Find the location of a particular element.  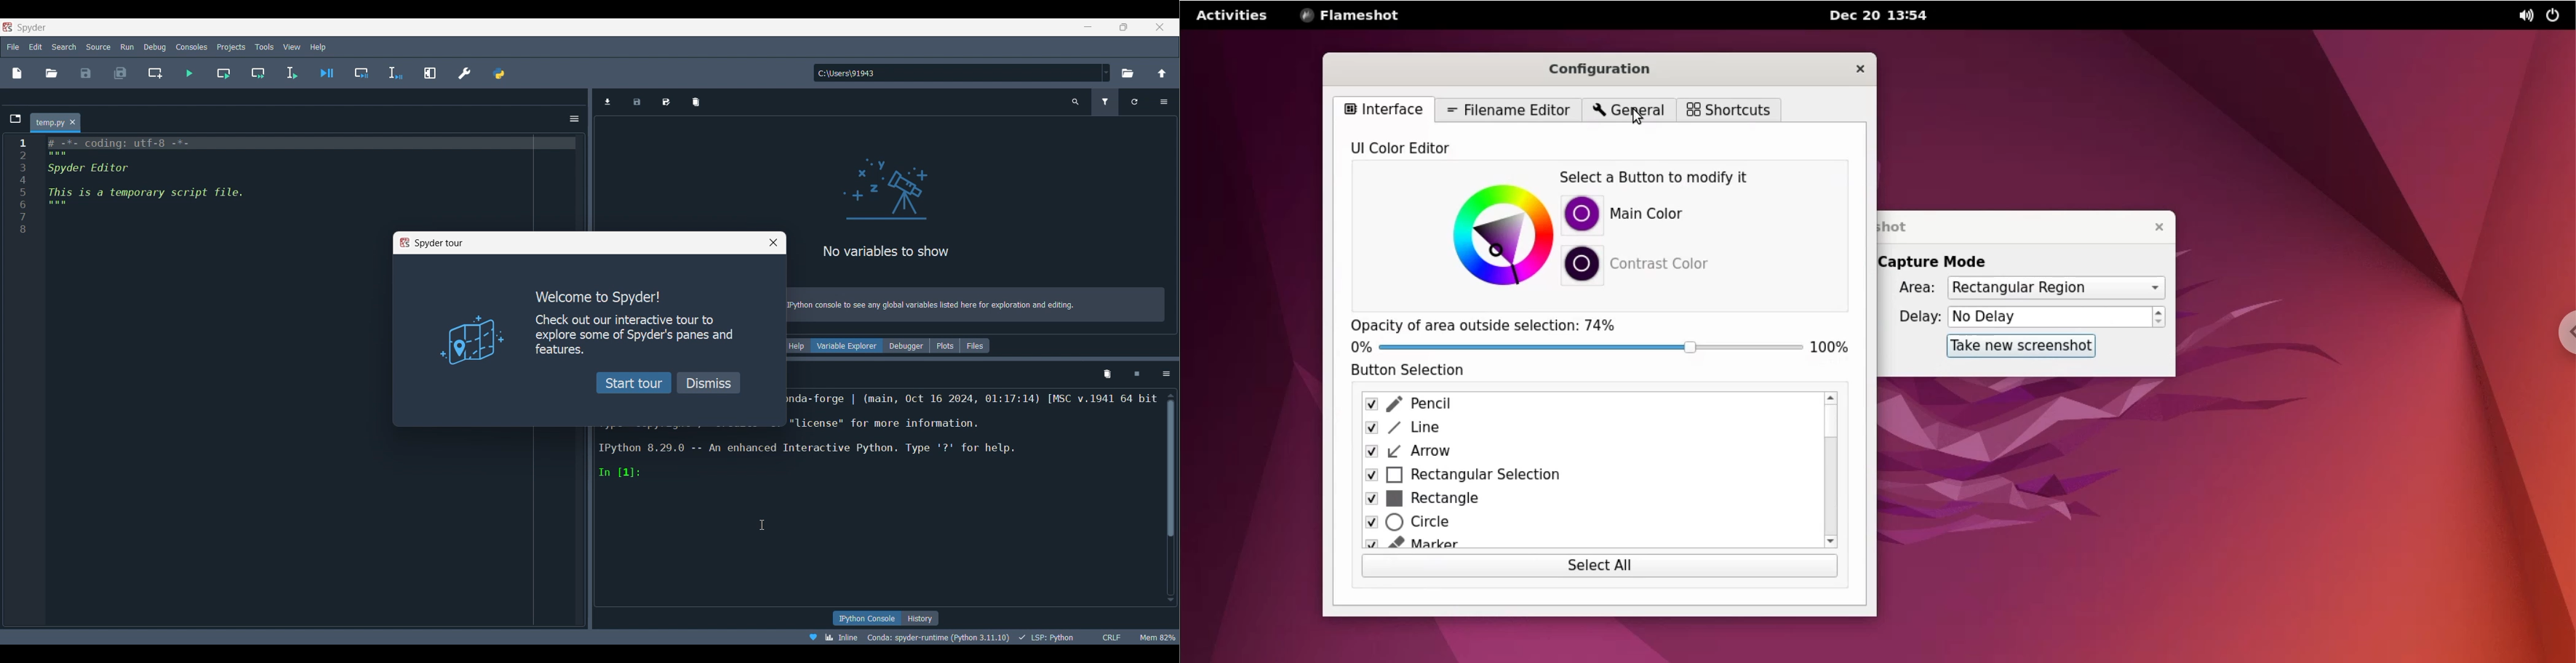

Save is located at coordinates (86, 73).